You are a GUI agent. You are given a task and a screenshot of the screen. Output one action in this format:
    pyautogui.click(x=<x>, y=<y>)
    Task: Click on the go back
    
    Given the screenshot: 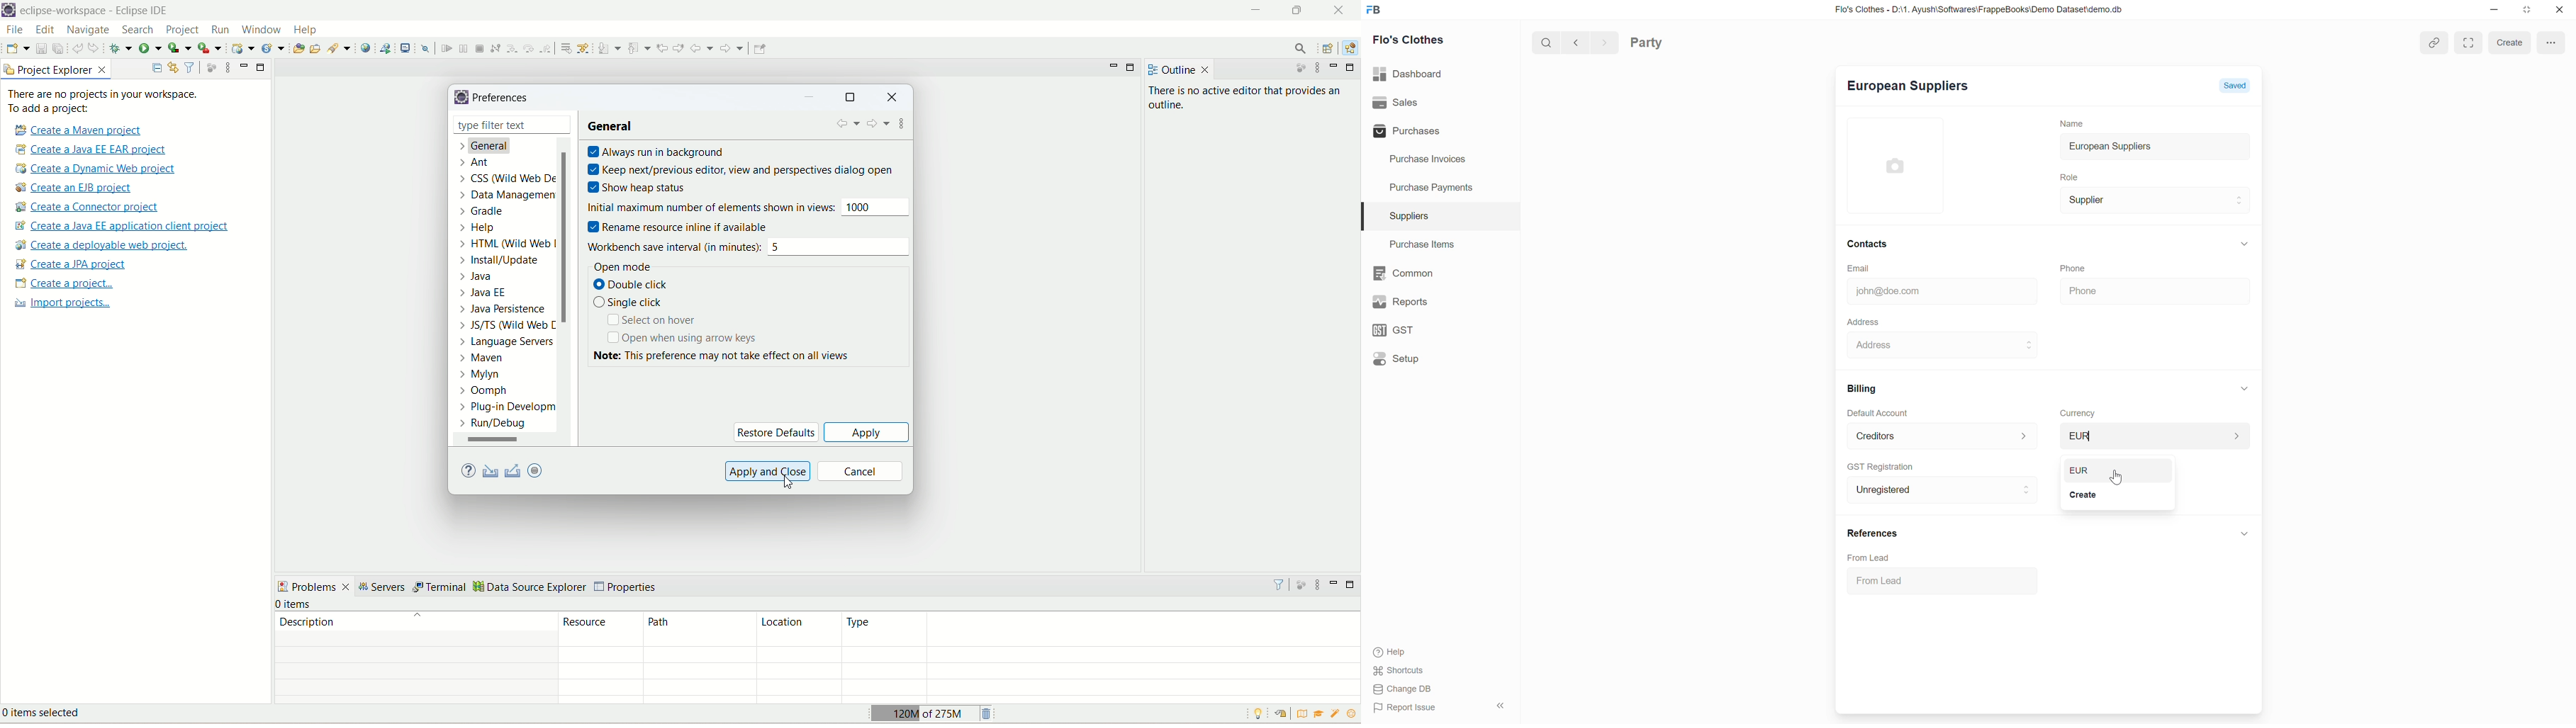 What is the action you would take?
    pyautogui.click(x=1573, y=41)
    